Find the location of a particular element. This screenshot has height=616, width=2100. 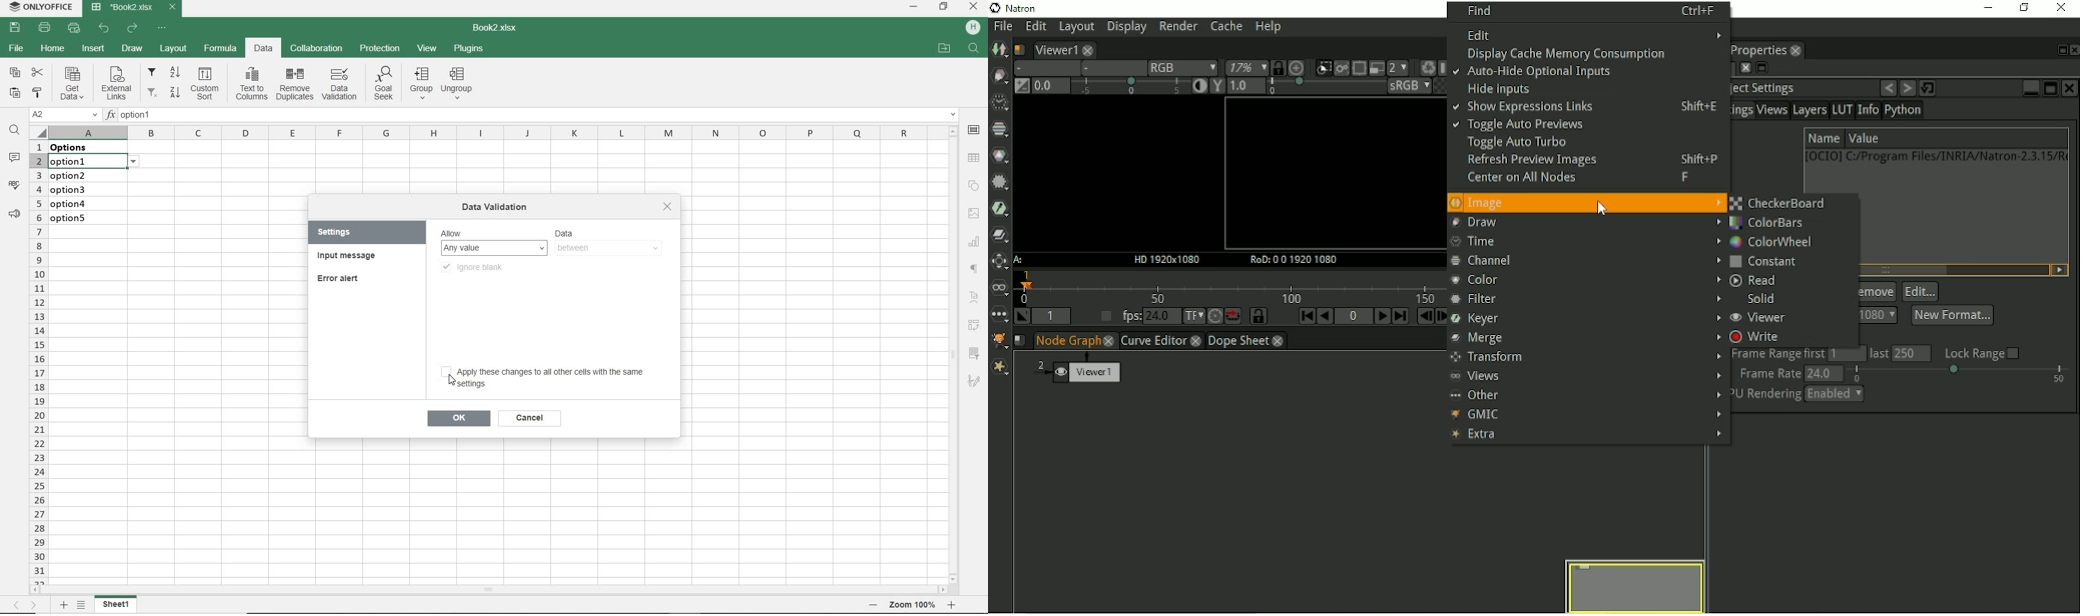

cancel is located at coordinates (529, 419).